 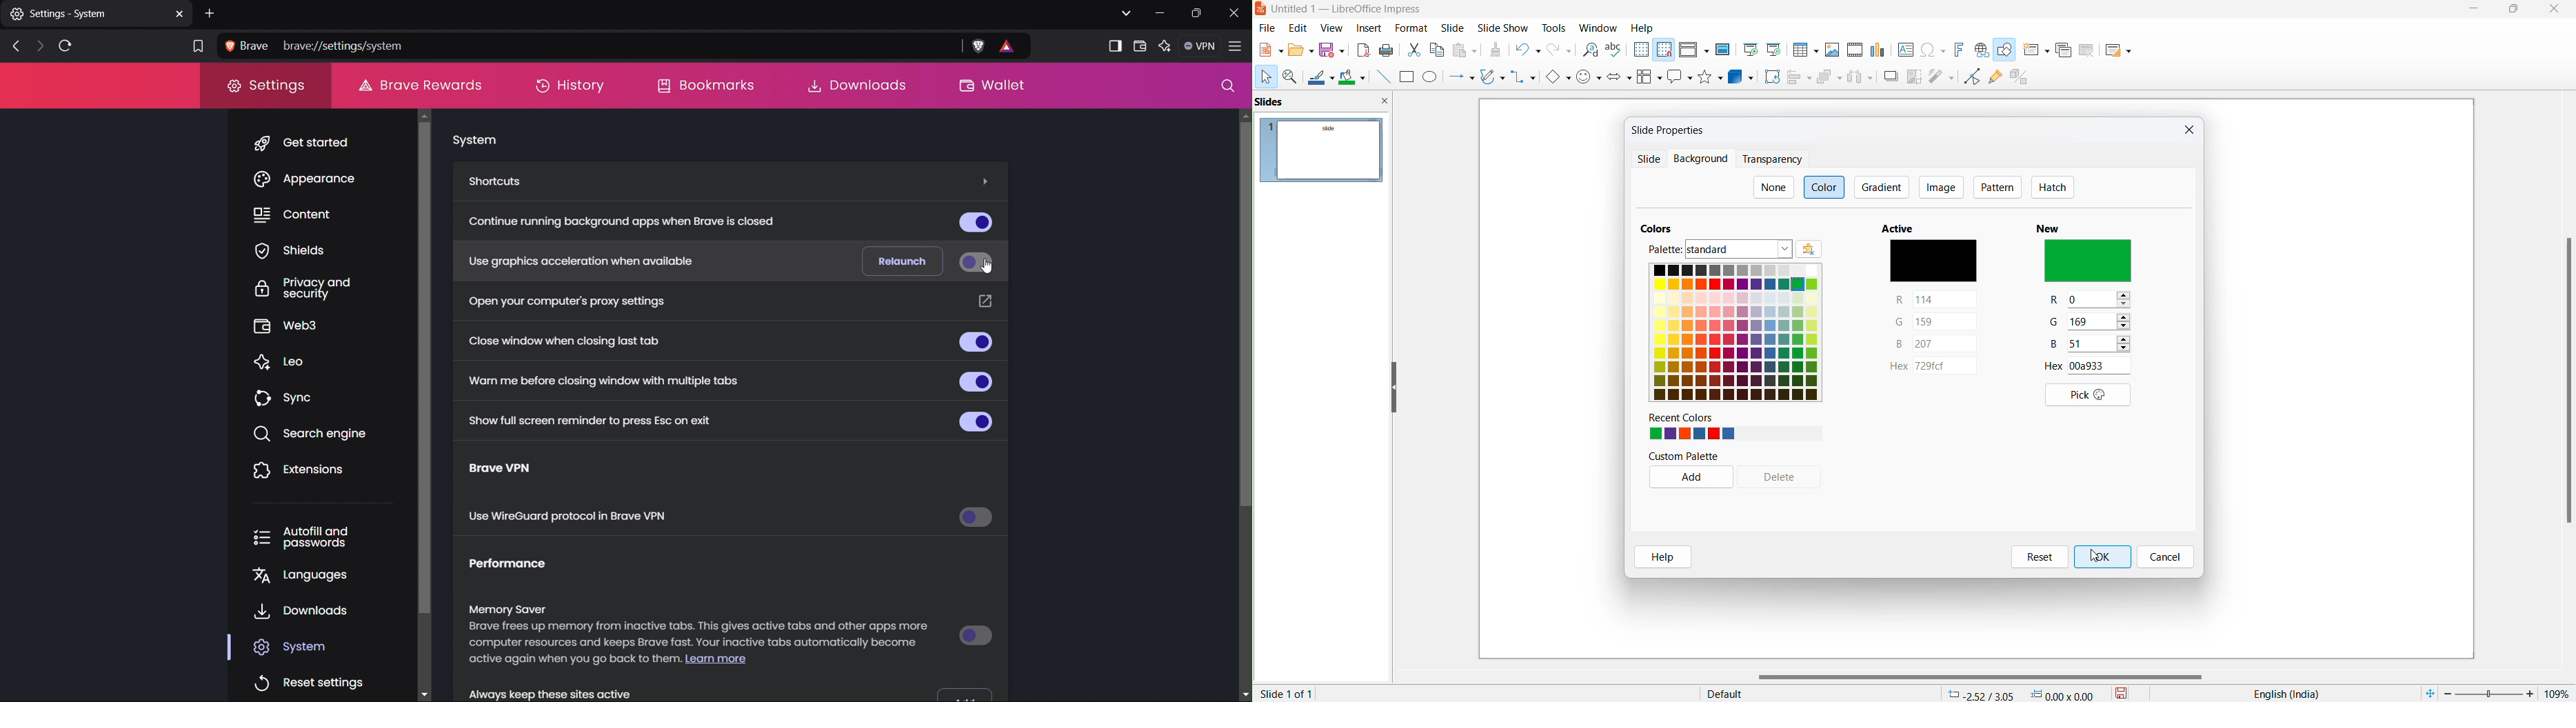 I want to click on block arrows , so click(x=1621, y=78).